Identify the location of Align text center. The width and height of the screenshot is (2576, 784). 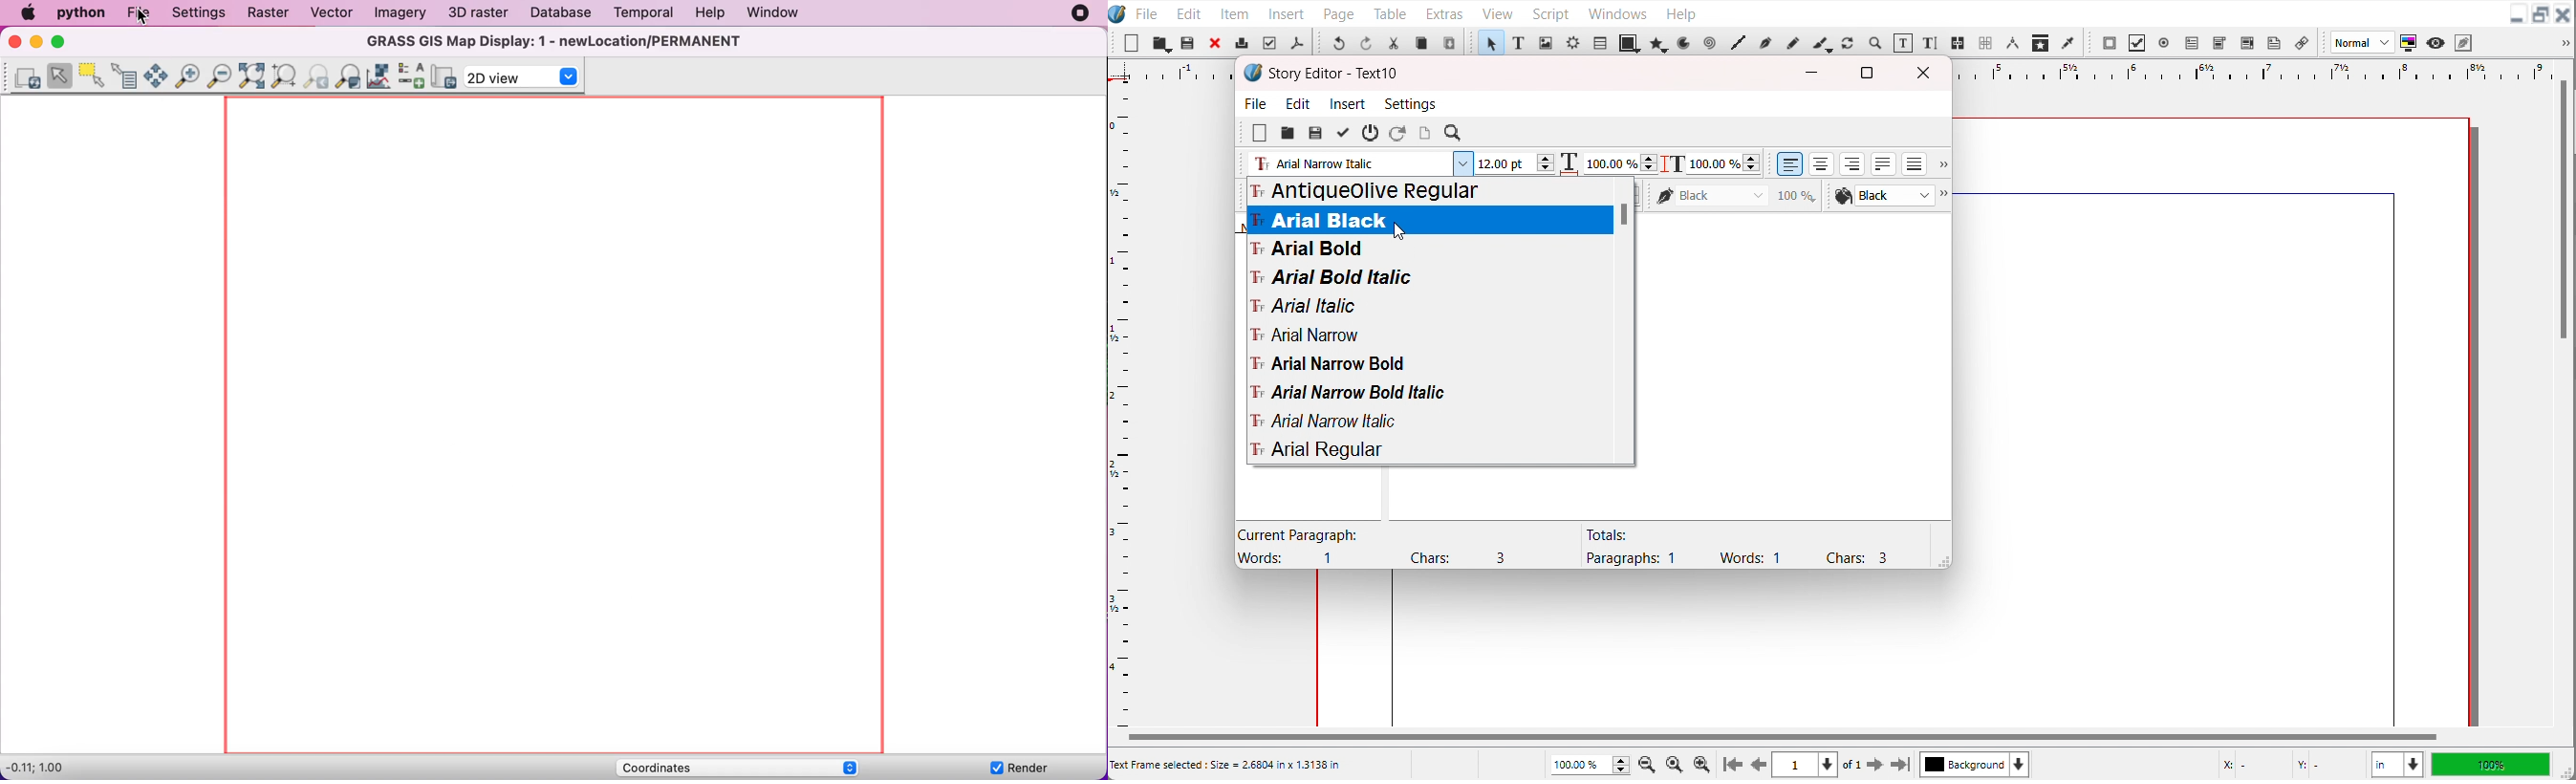
(1822, 163).